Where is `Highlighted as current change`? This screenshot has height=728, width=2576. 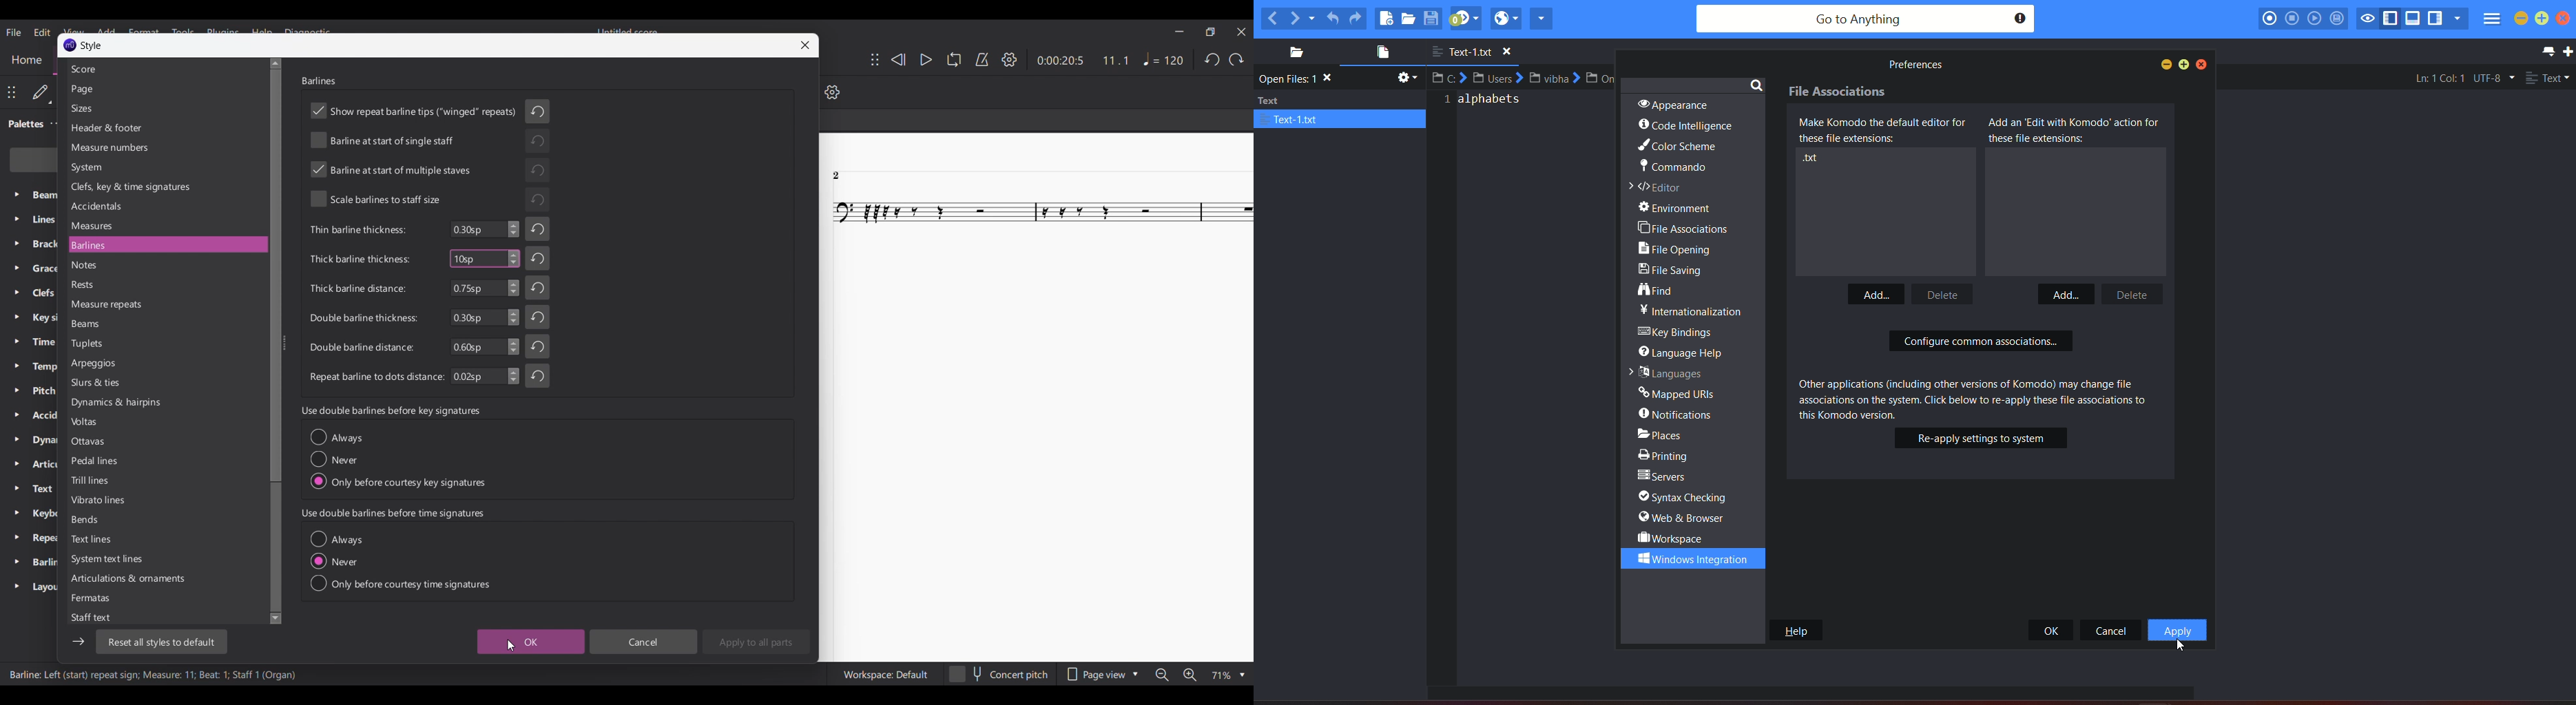 Highlighted as current change is located at coordinates (486, 258).